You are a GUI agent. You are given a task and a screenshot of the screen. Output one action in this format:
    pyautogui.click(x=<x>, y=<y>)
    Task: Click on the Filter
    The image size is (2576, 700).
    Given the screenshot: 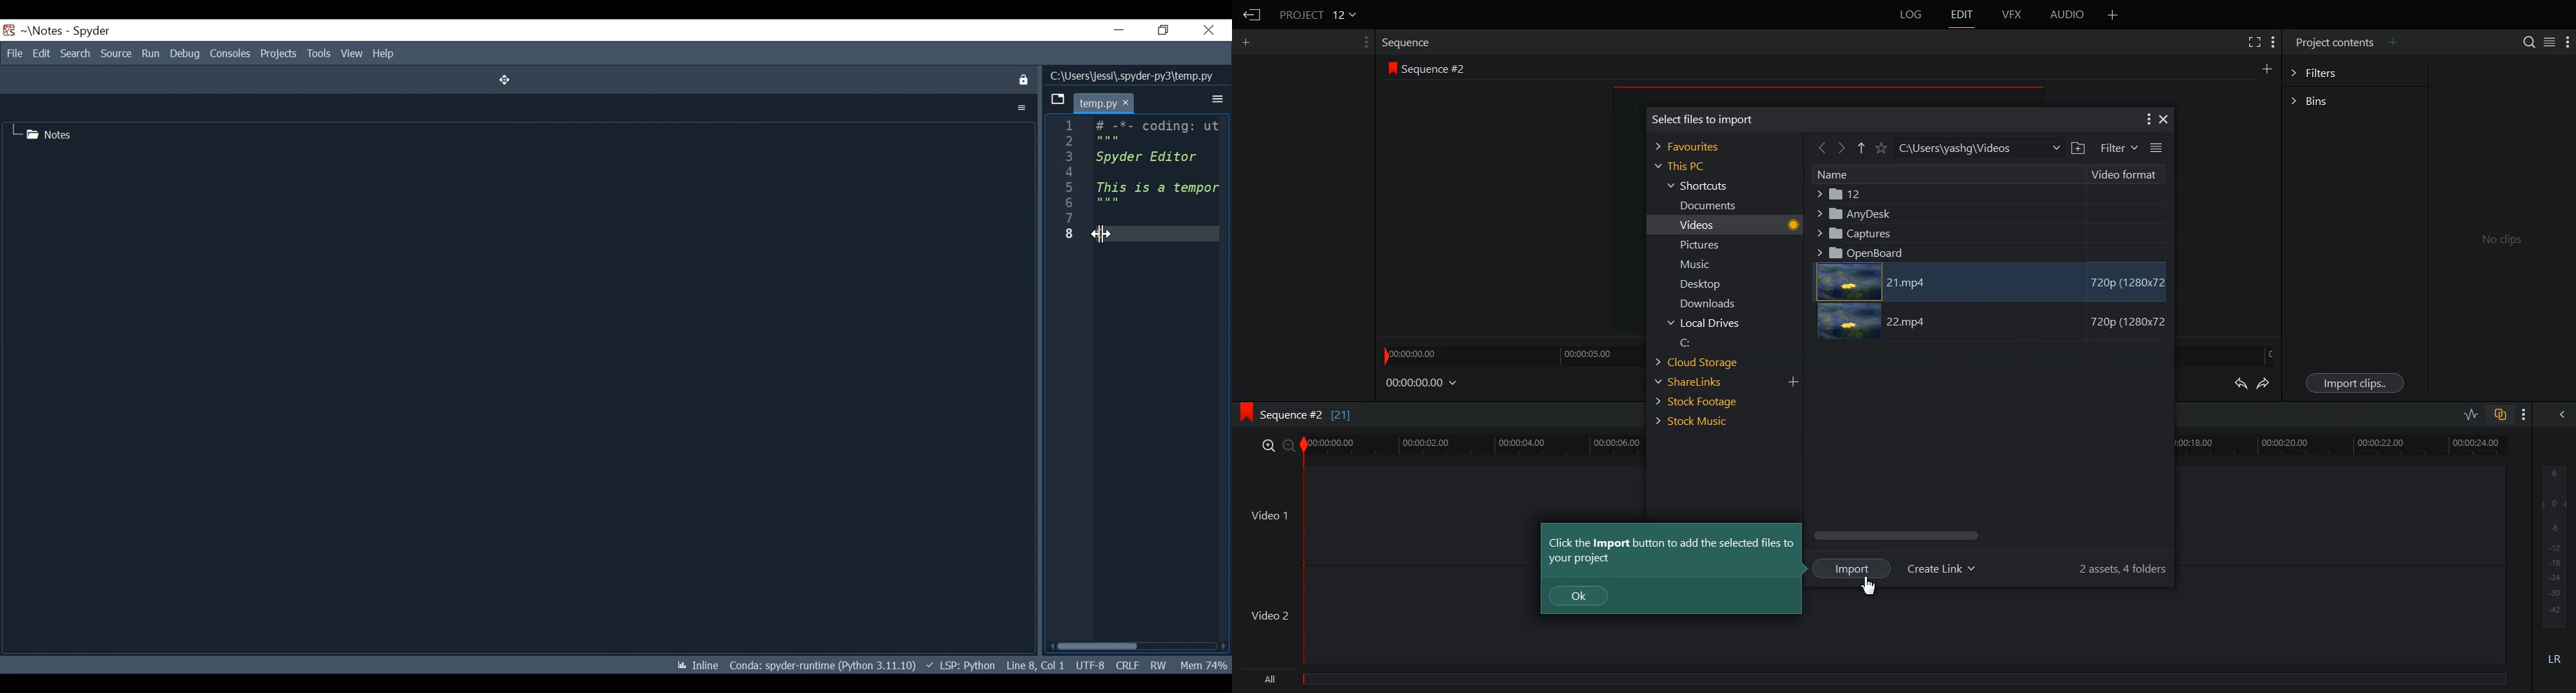 What is the action you would take?
    pyautogui.click(x=2117, y=148)
    